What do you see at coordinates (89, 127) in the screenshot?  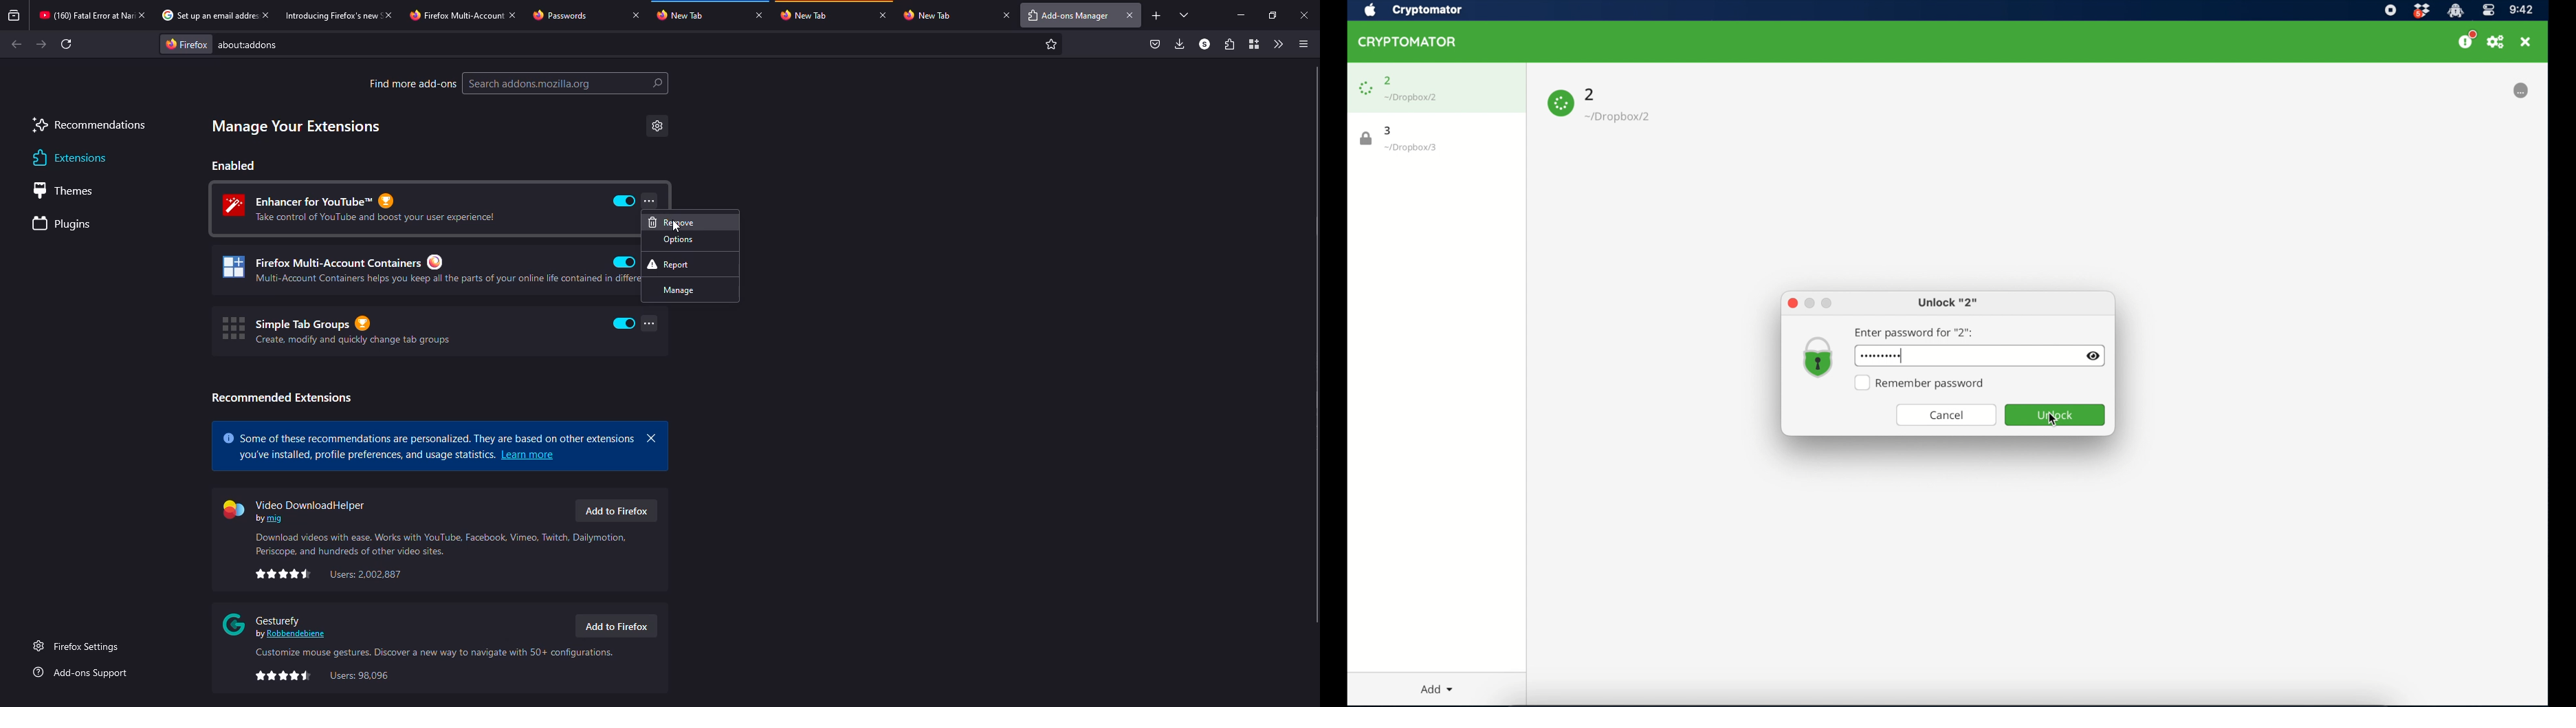 I see `recommendations` at bounding box center [89, 127].